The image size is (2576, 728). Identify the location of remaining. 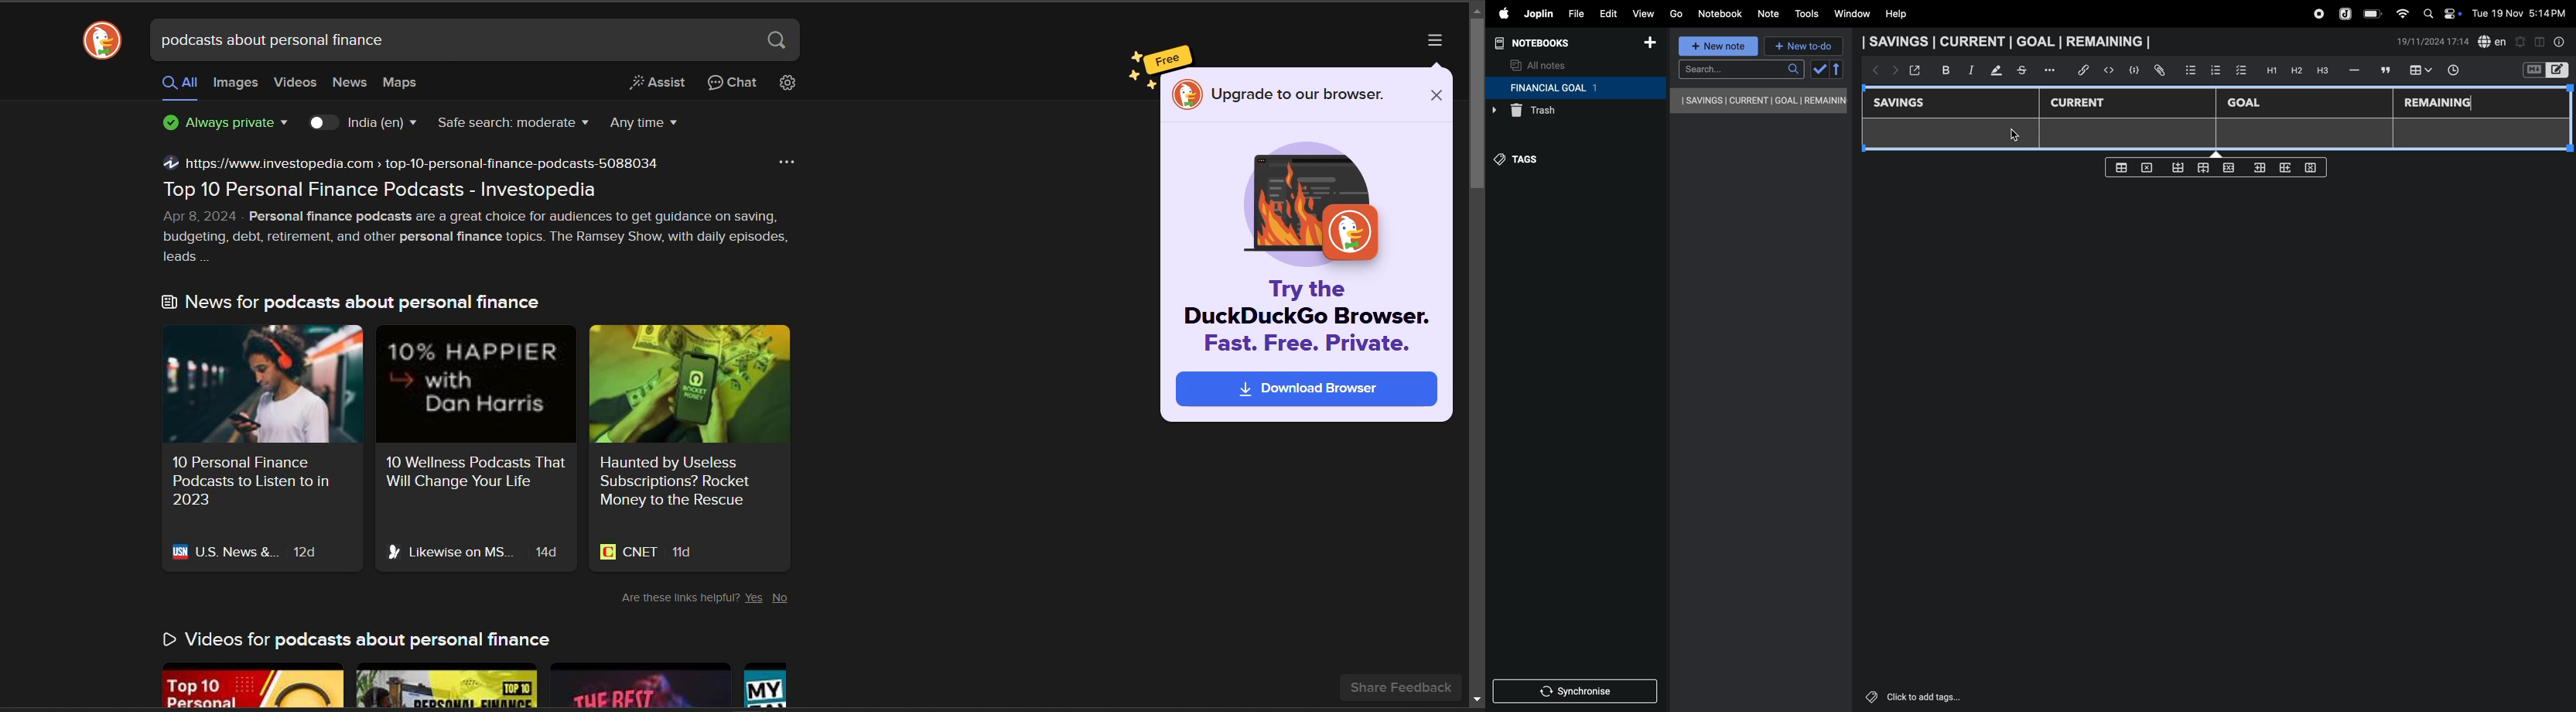
(2440, 104).